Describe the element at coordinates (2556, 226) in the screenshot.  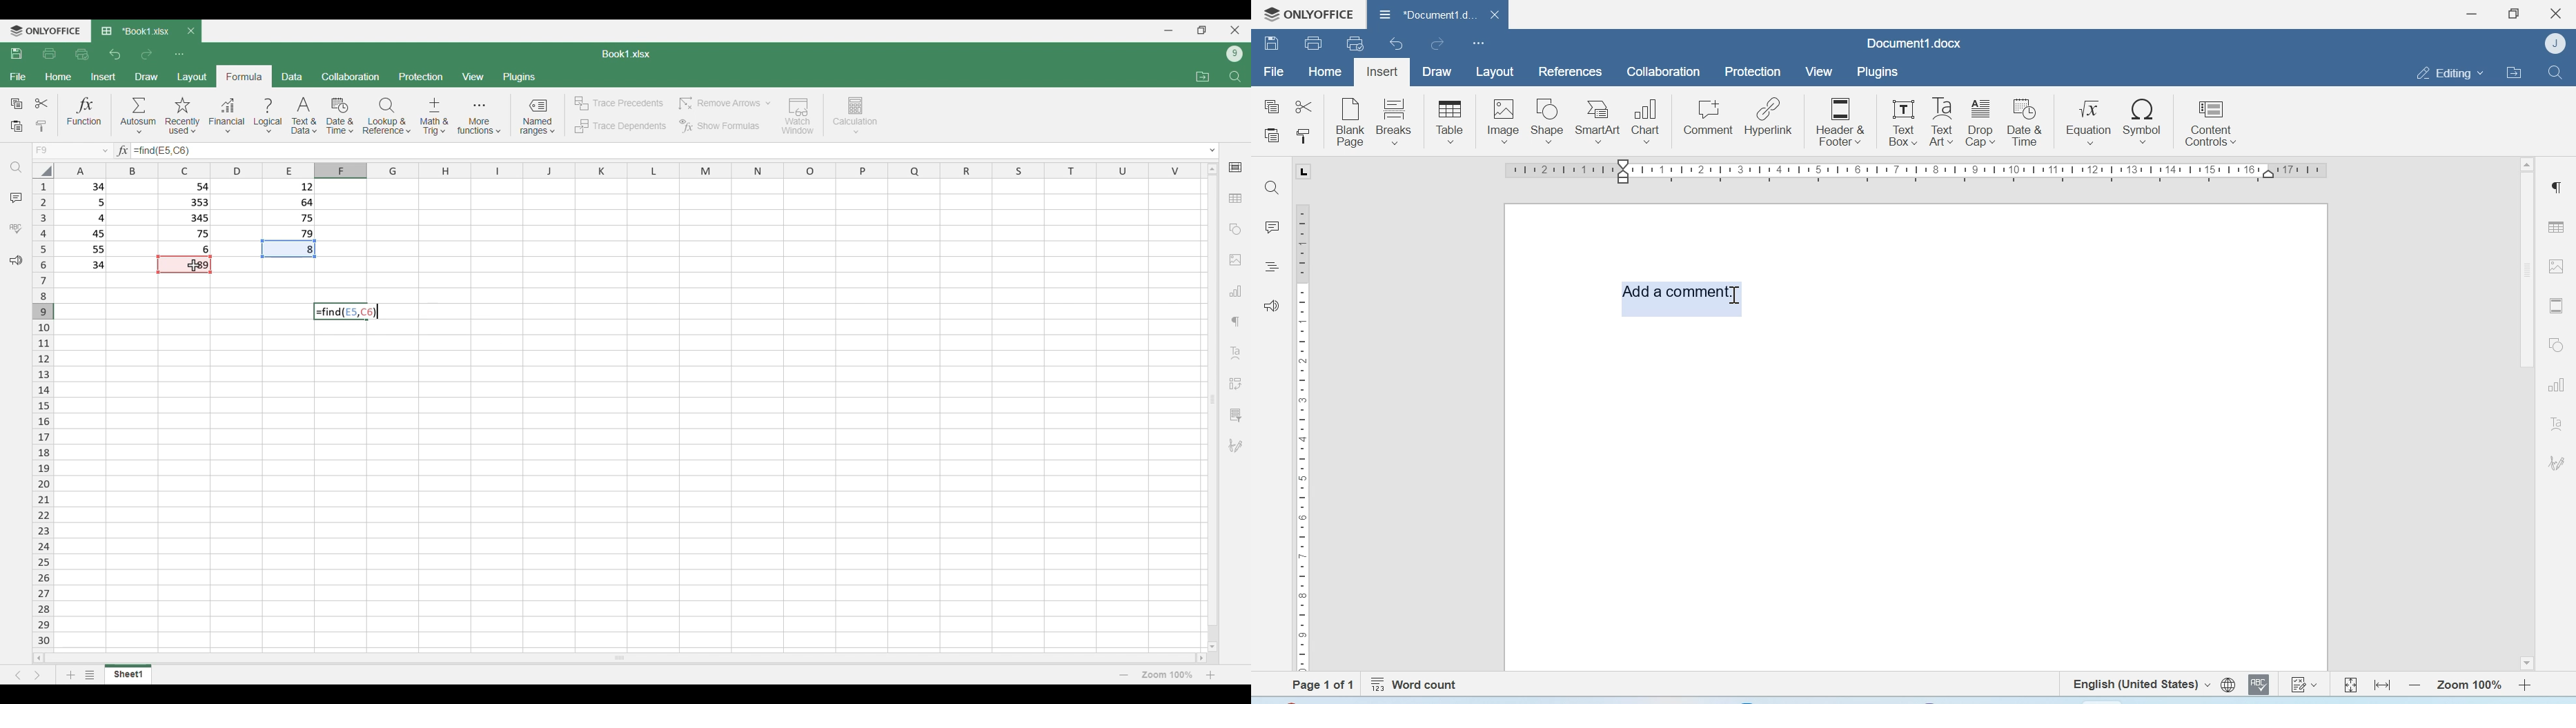
I see `Table` at that location.